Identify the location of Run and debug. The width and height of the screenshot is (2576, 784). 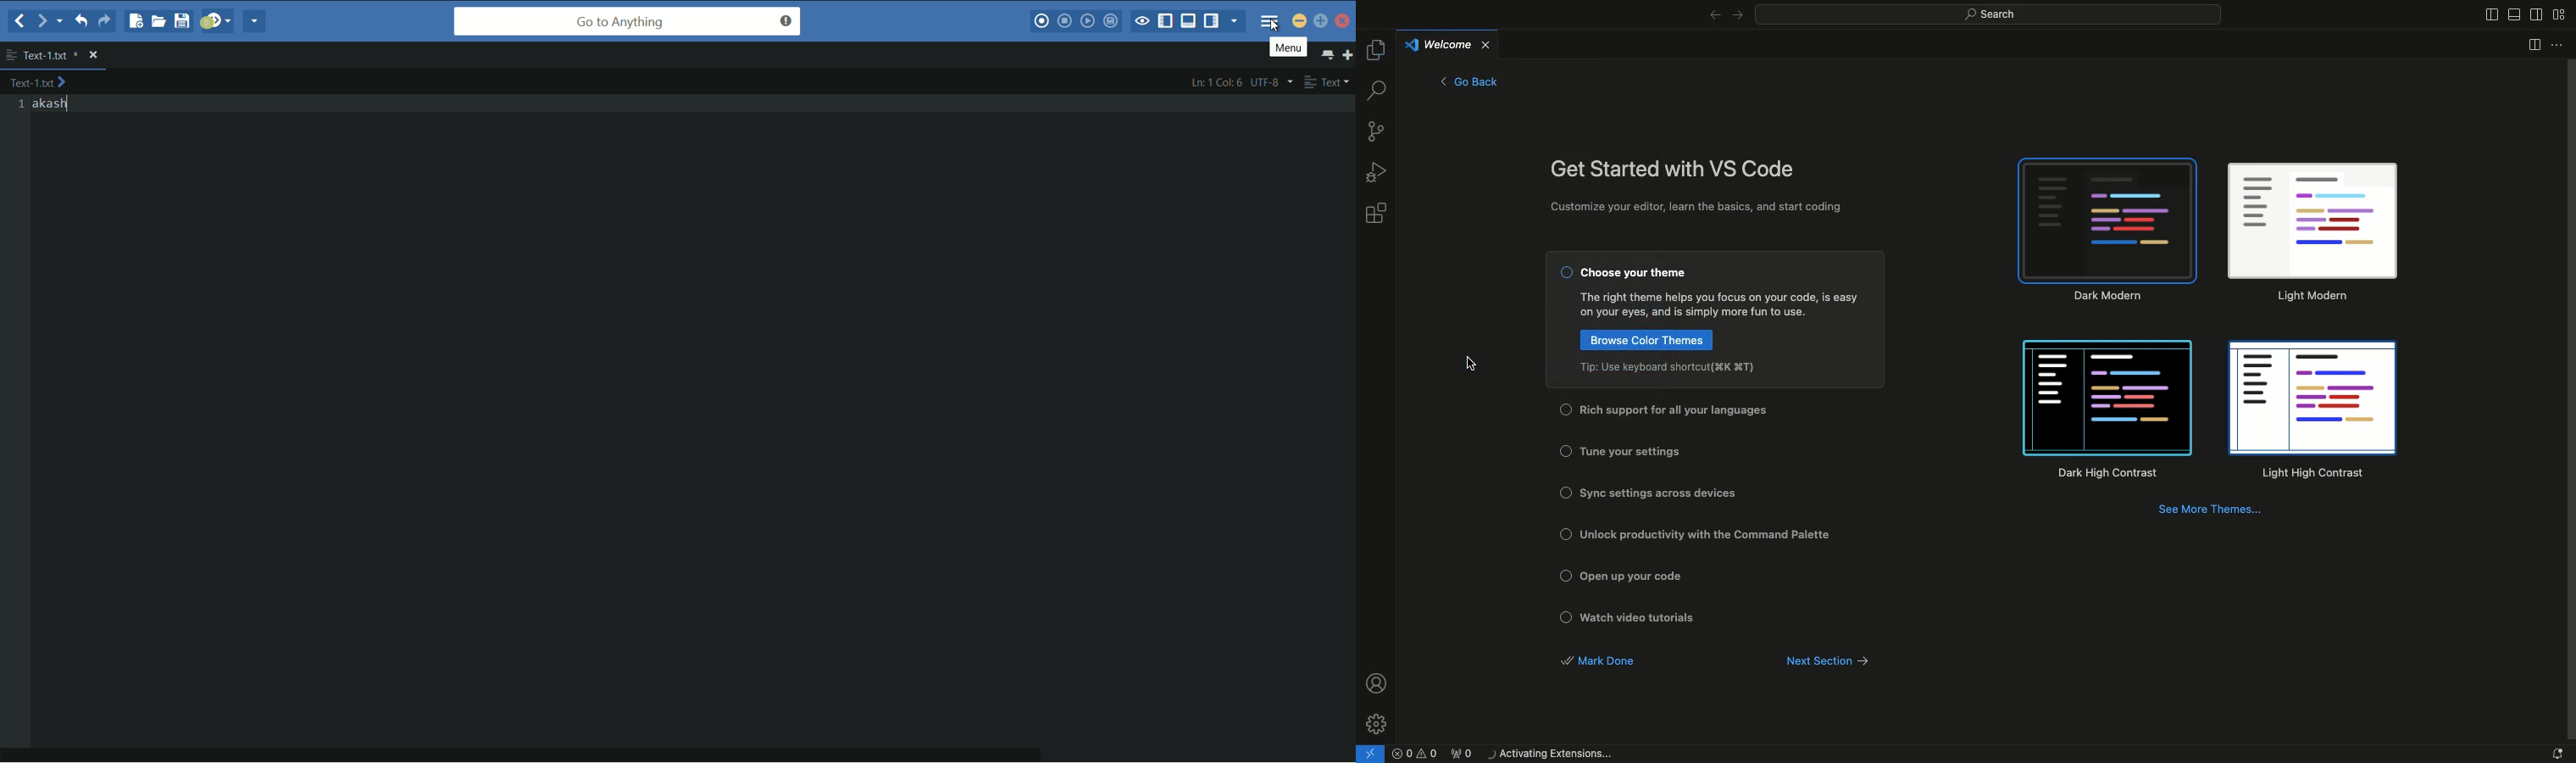
(1378, 171).